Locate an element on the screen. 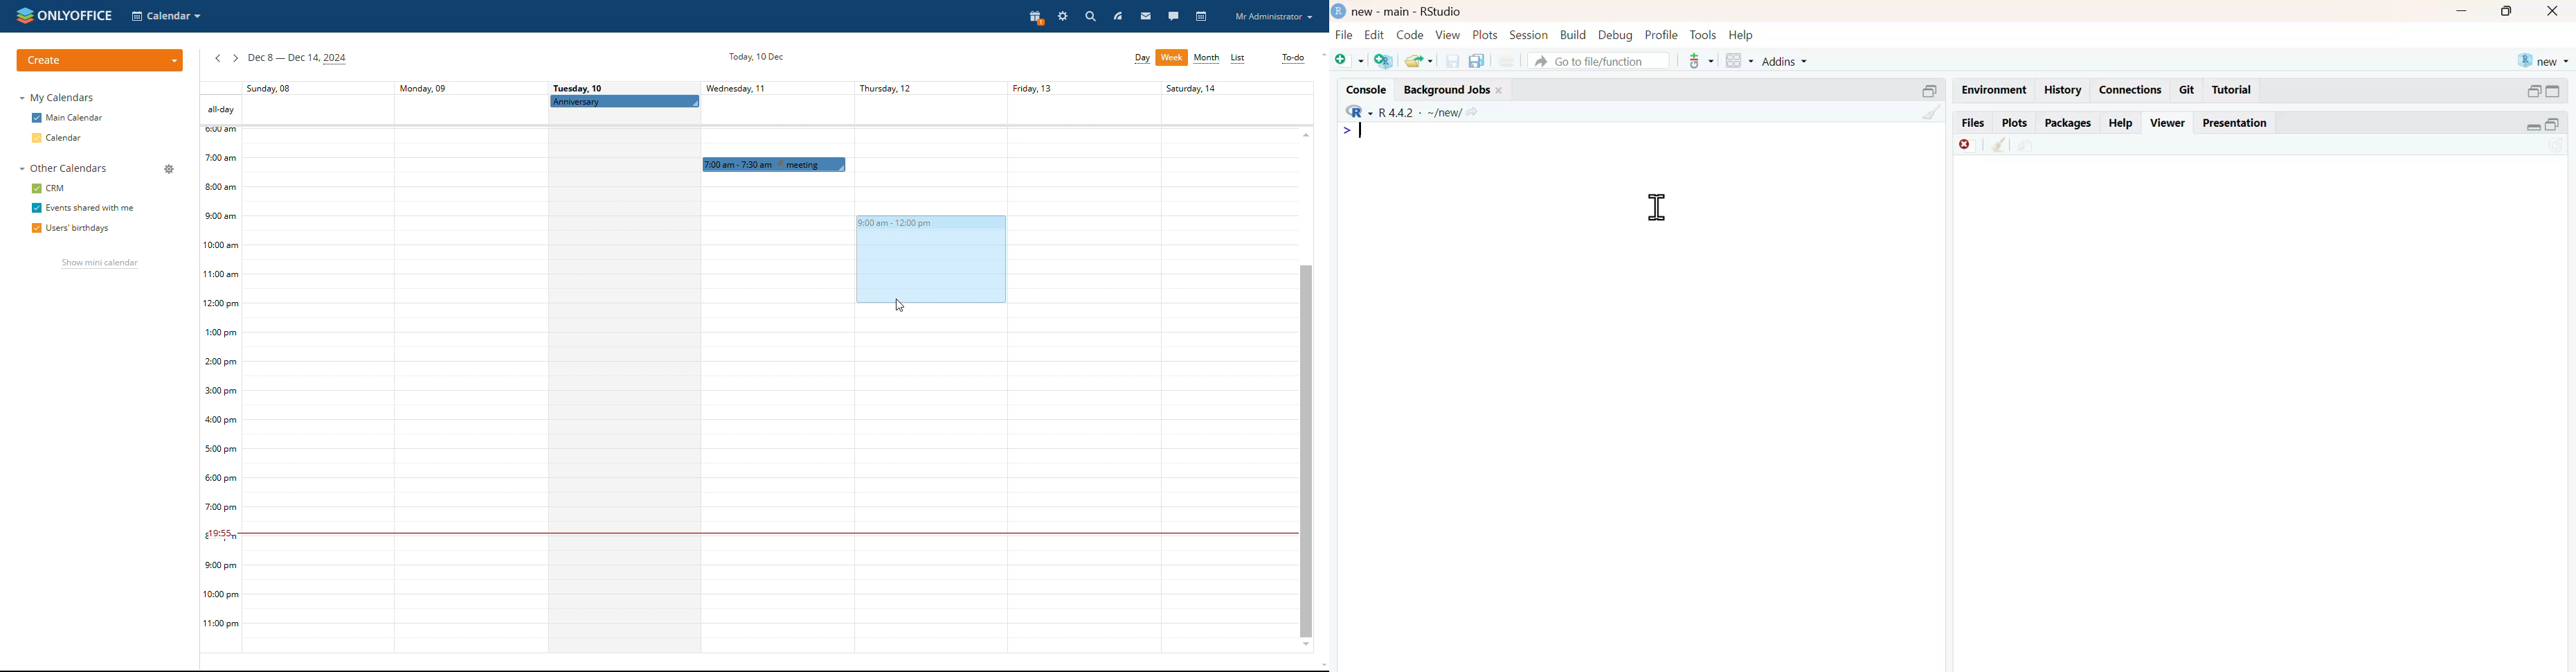 The height and width of the screenshot is (672, 2576). open in separate window is located at coordinates (2535, 91).